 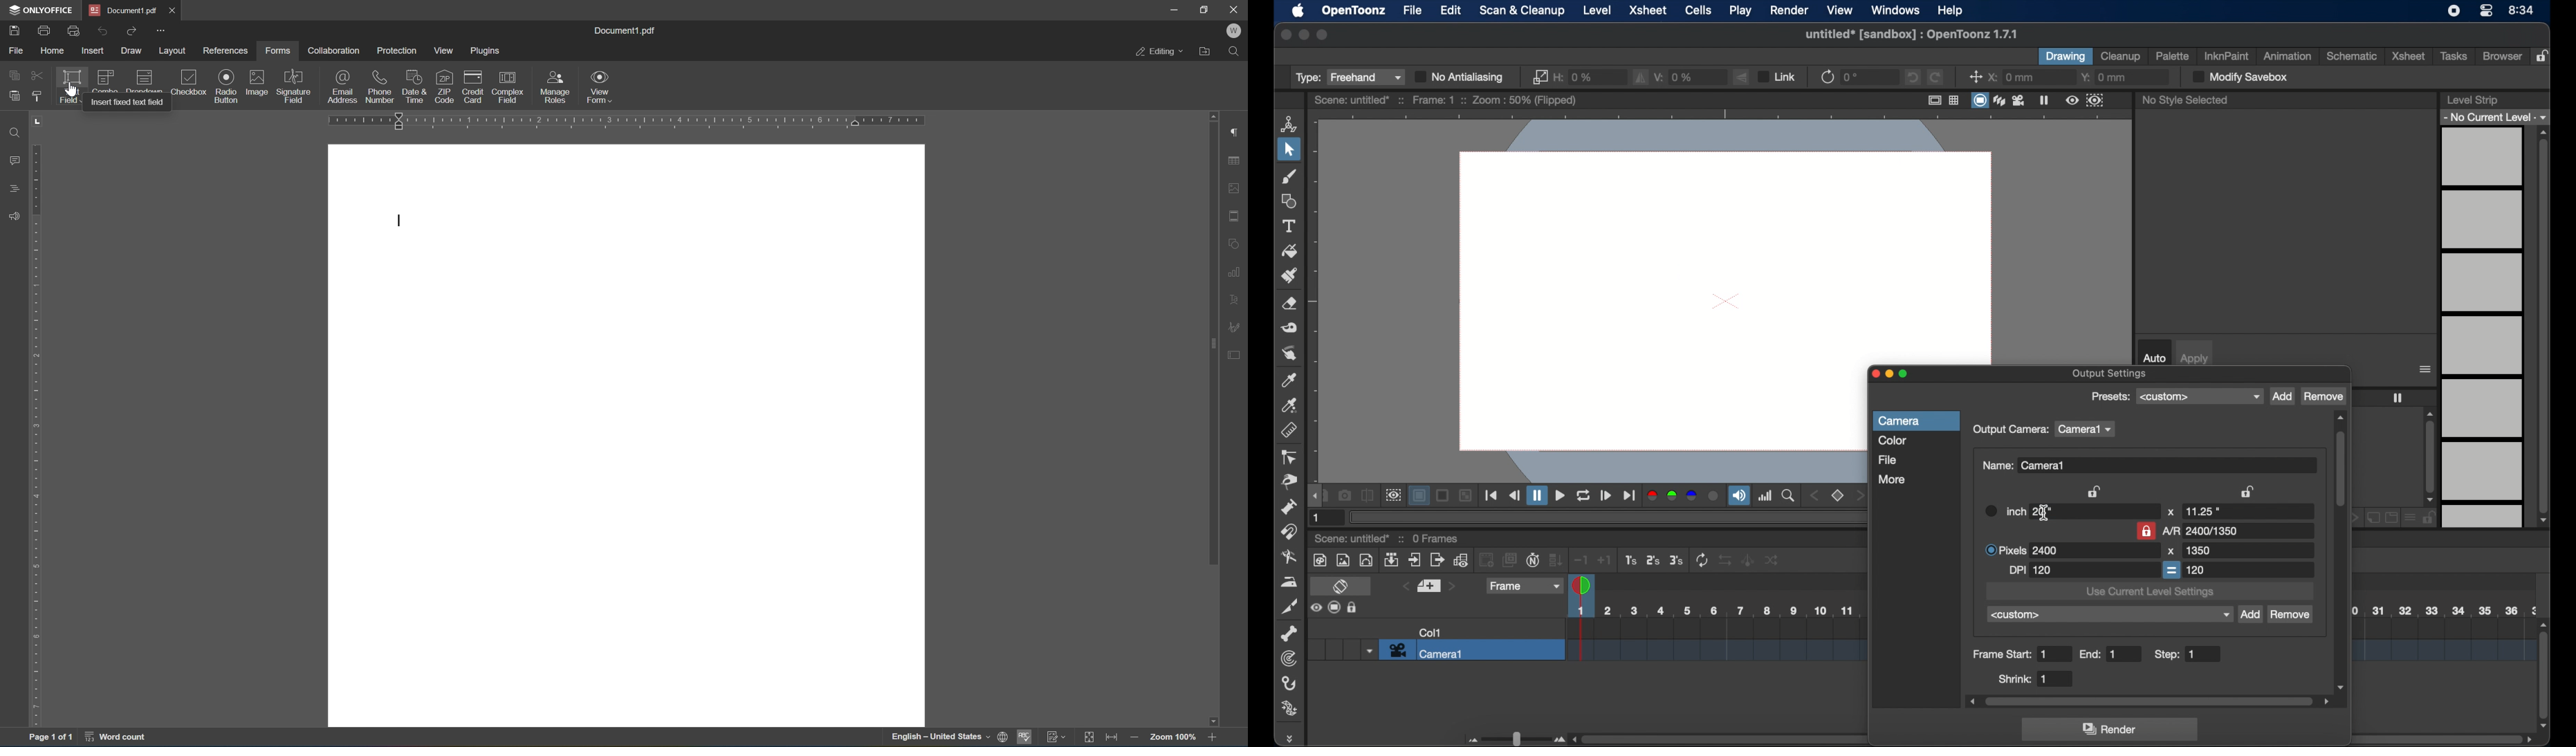 What do you see at coordinates (2012, 654) in the screenshot?
I see `frame start` at bounding box center [2012, 654].